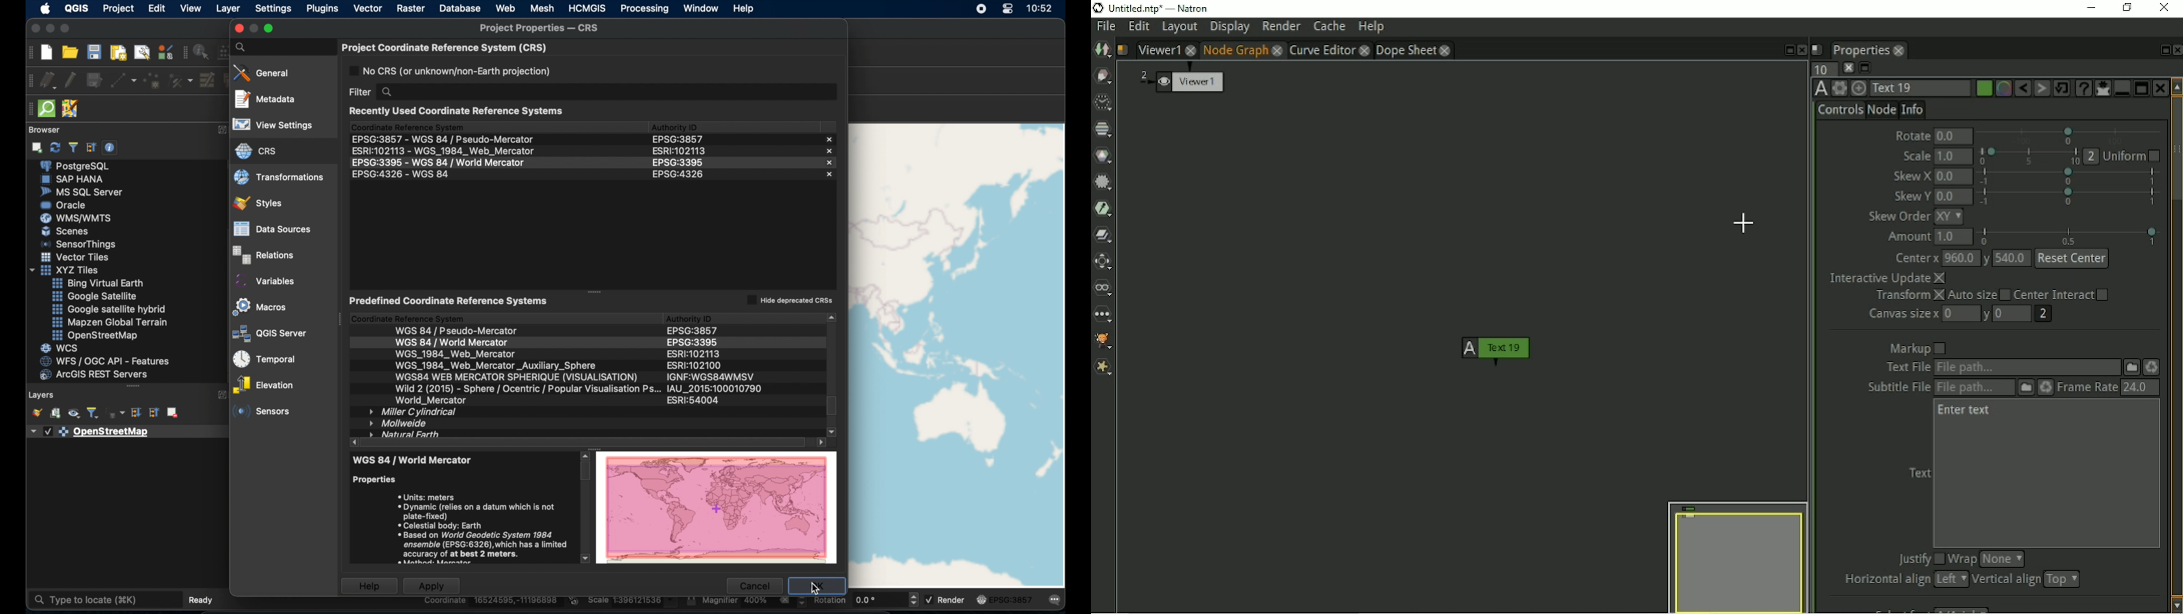  What do you see at coordinates (73, 81) in the screenshot?
I see `toggle editing` at bounding box center [73, 81].